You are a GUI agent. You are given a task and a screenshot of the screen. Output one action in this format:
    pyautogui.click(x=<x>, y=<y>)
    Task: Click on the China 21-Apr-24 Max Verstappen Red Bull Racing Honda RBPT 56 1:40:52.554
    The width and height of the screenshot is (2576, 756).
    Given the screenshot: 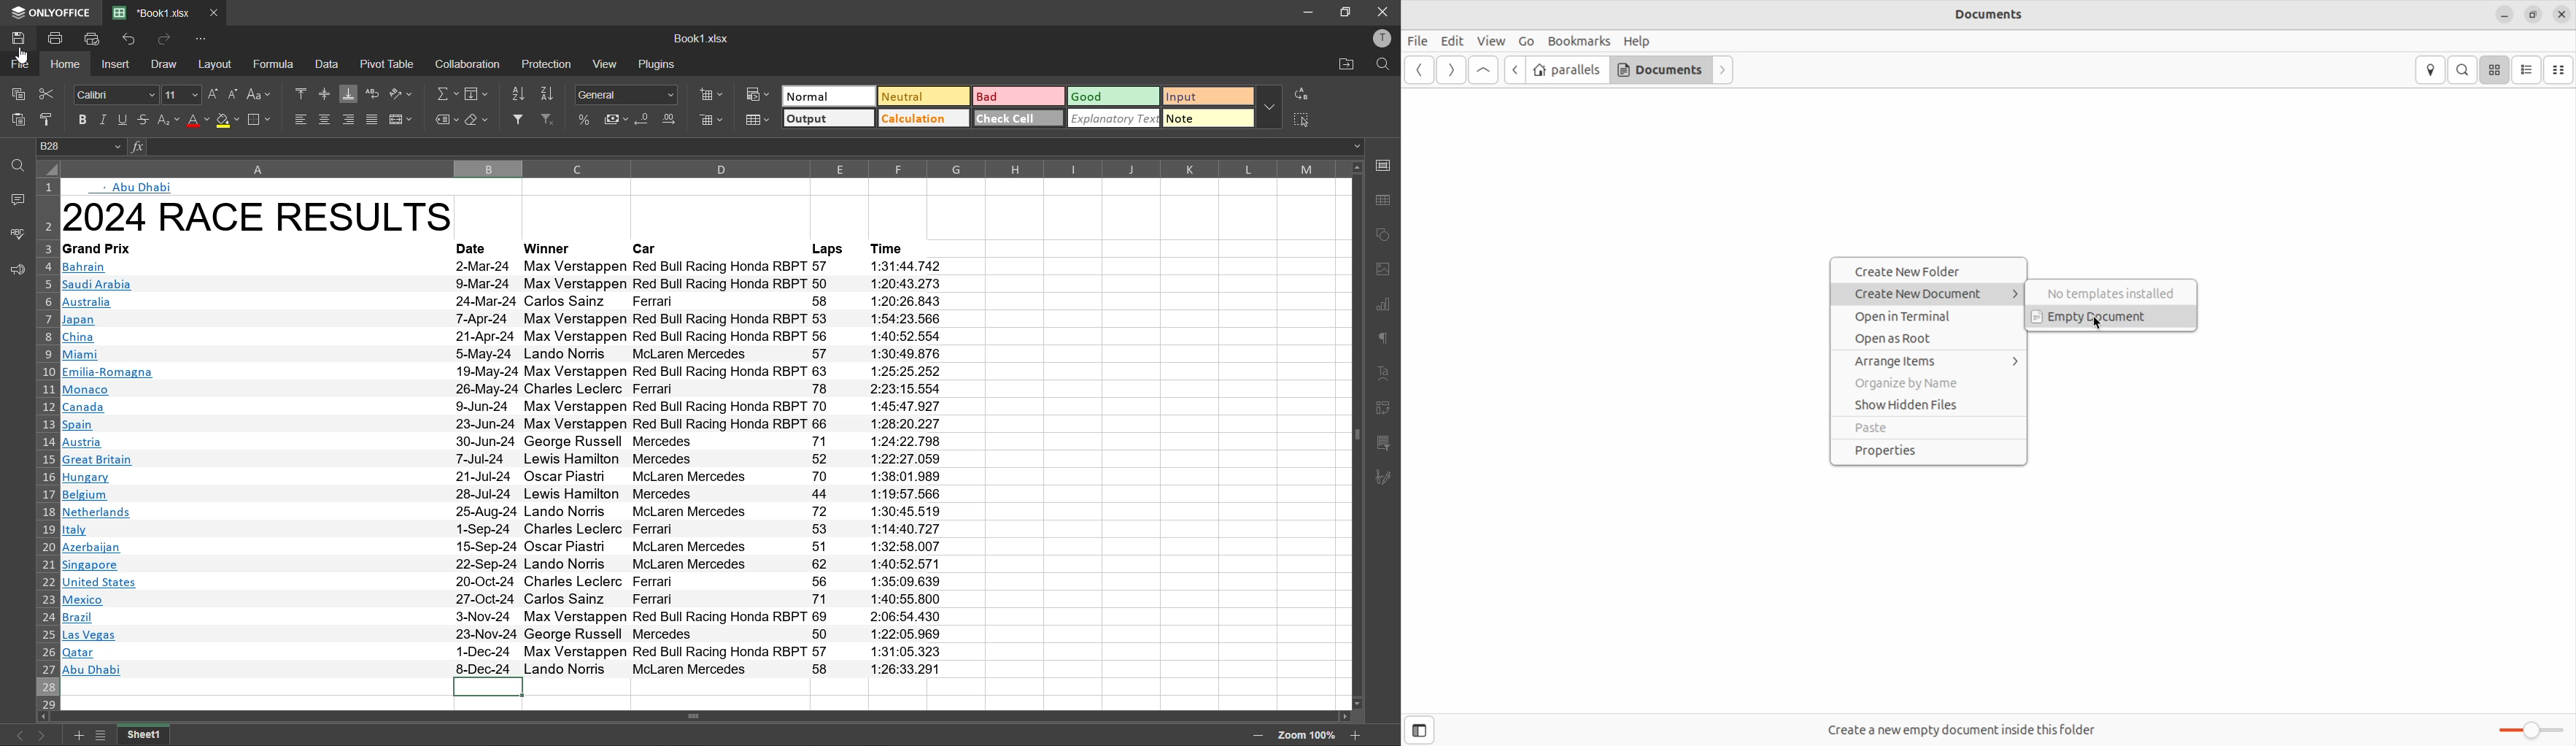 What is the action you would take?
    pyautogui.click(x=509, y=337)
    